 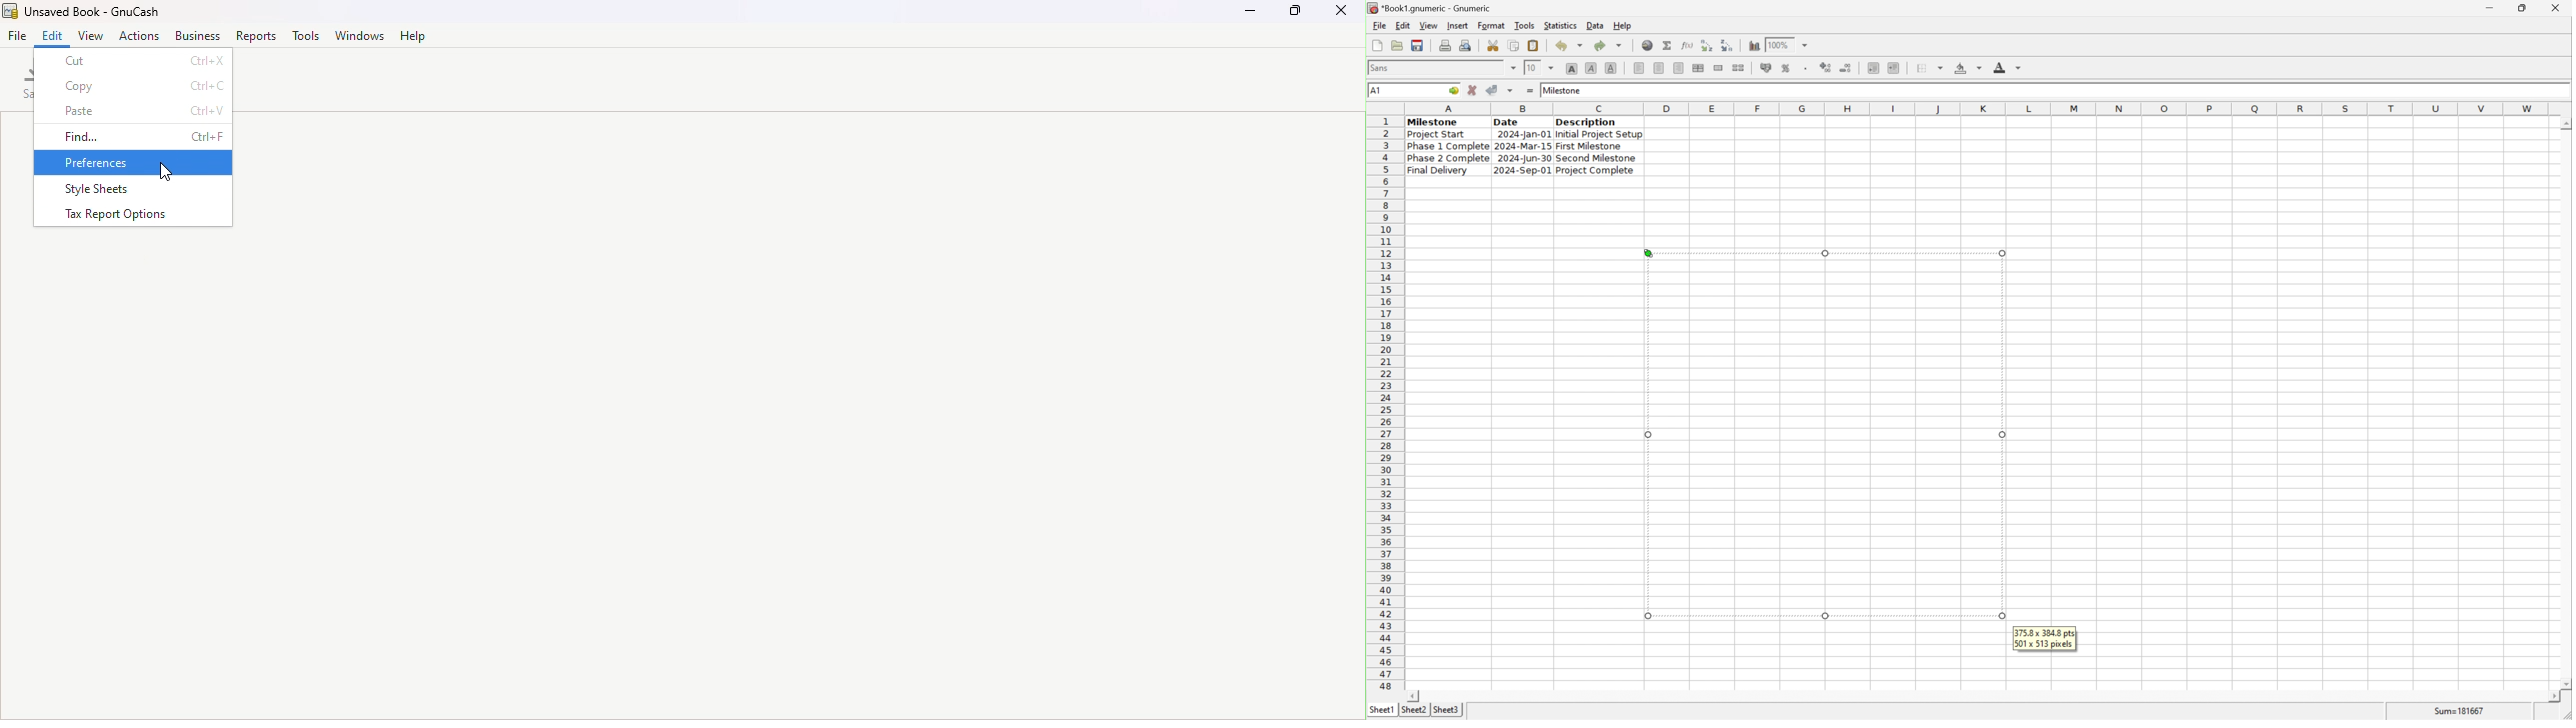 I want to click on Sort the selected region in descending order based on the first column selected, so click(x=1728, y=45).